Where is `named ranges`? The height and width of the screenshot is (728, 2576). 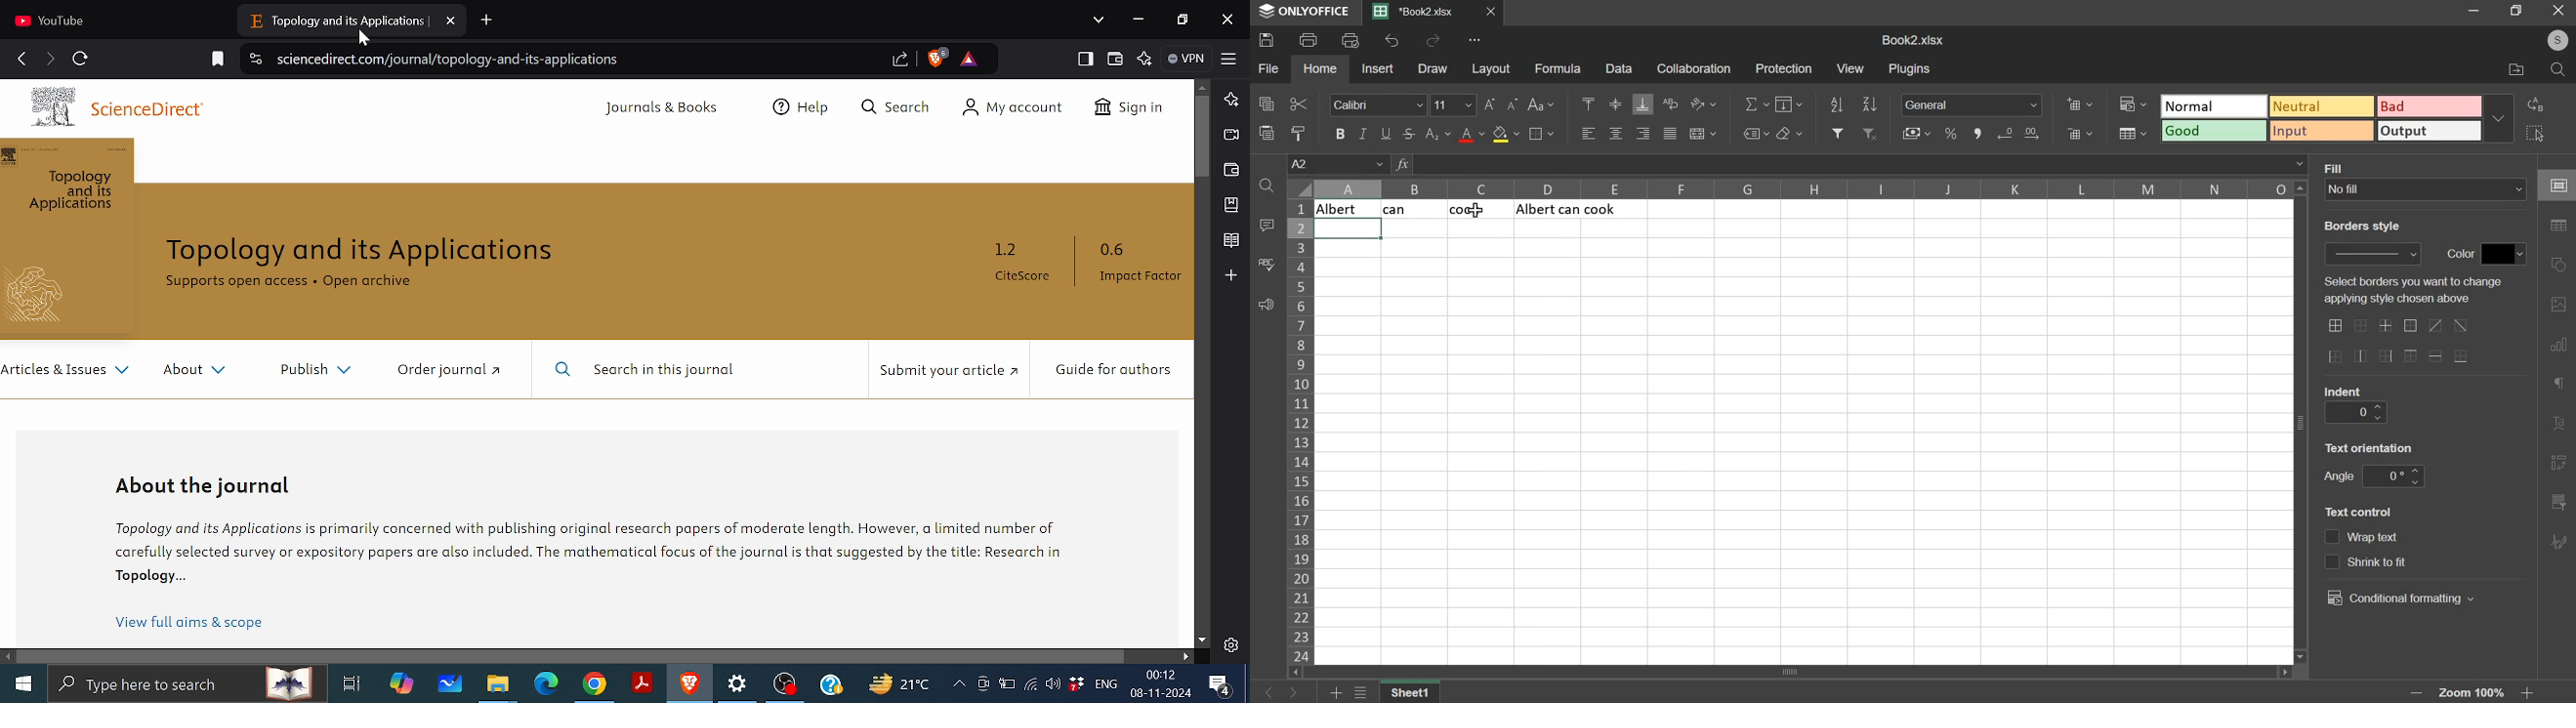
named ranges is located at coordinates (1755, 133).